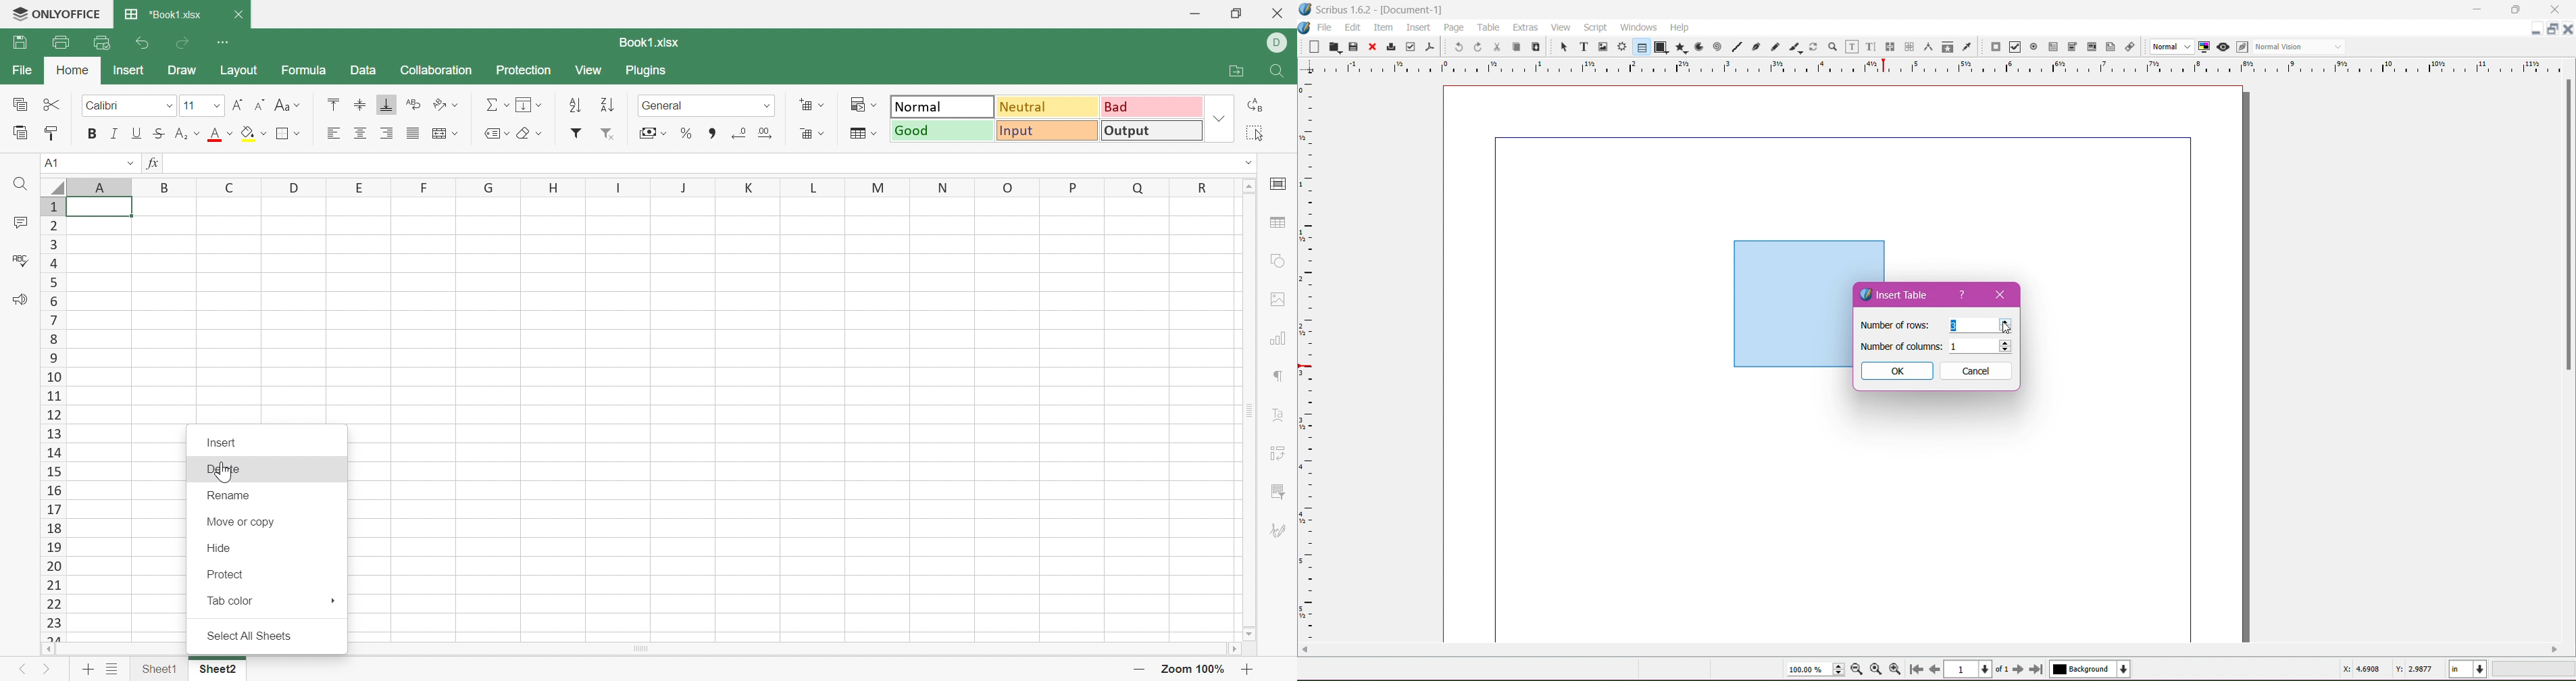 Image resolution: width=2576 pixels, height=700 pixels. I want to click on Slide settings, so click(1278, 182).